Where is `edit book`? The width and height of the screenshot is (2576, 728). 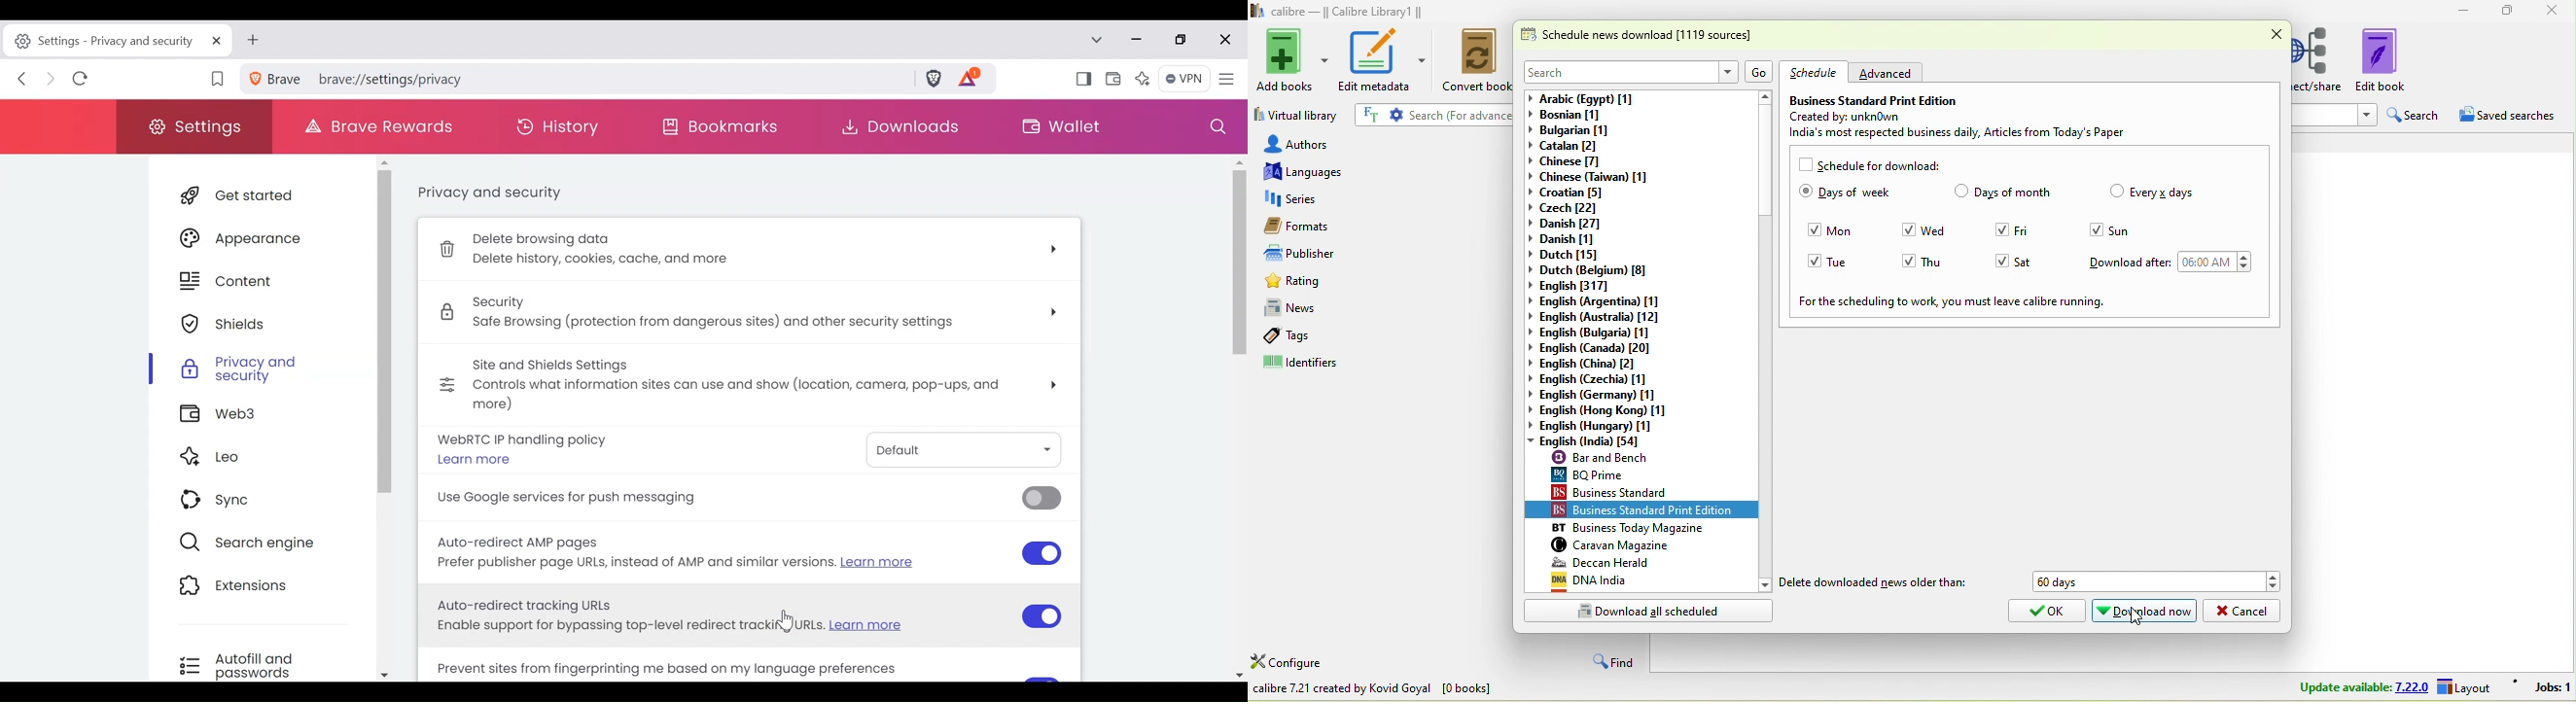
edit book is located at coordinates (2393, 61).